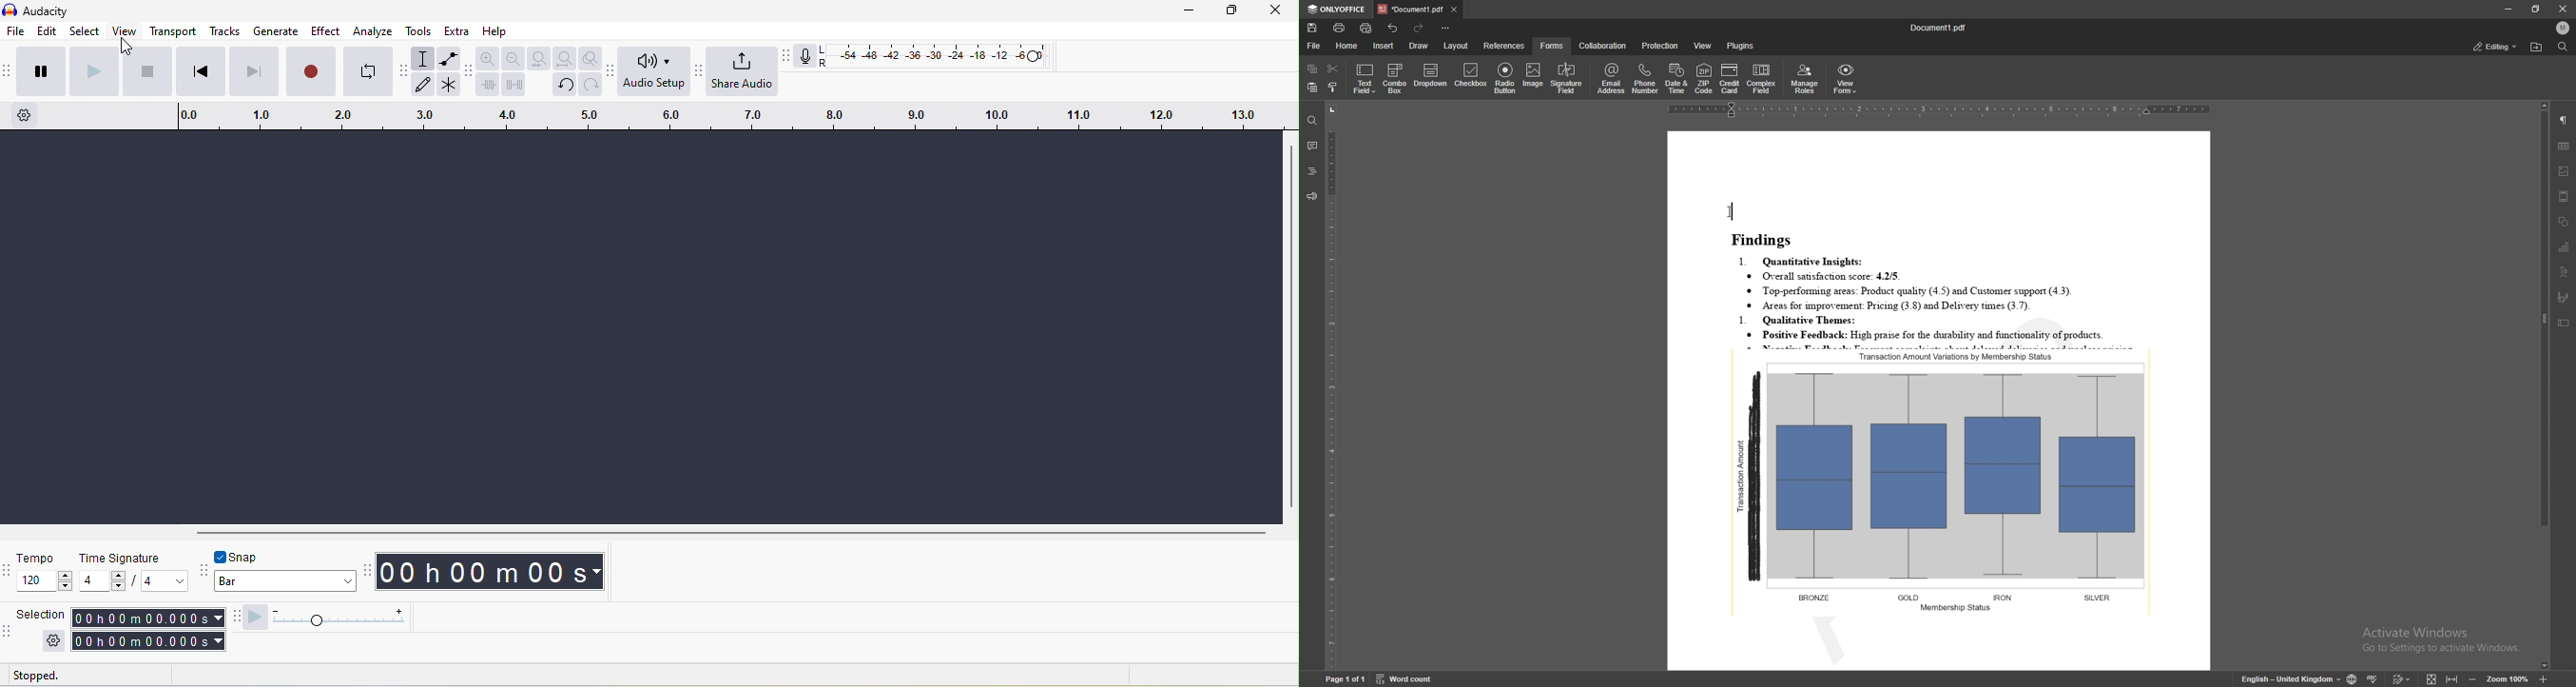  What do you see at coordinates (2452, 680) in the screenshot?
I see `fit to width` at bounding box center [2452, 680].